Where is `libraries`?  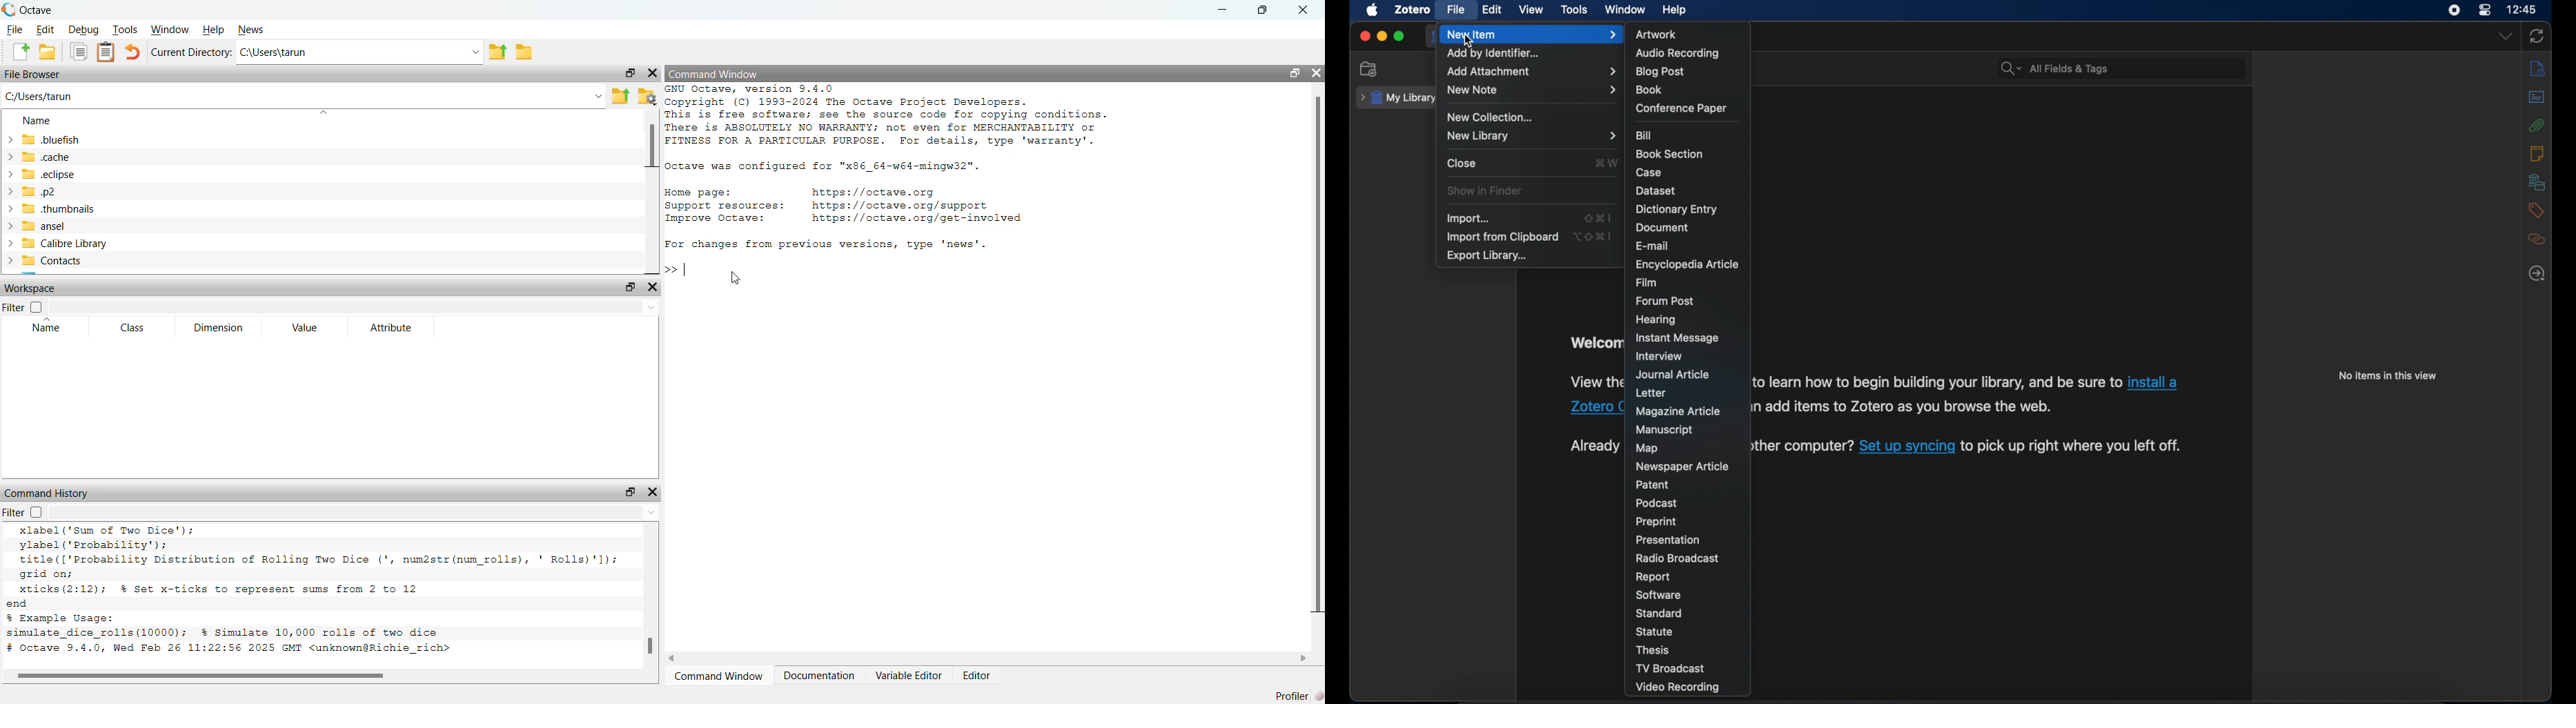
libraries is located at coordinates (2537, 182).